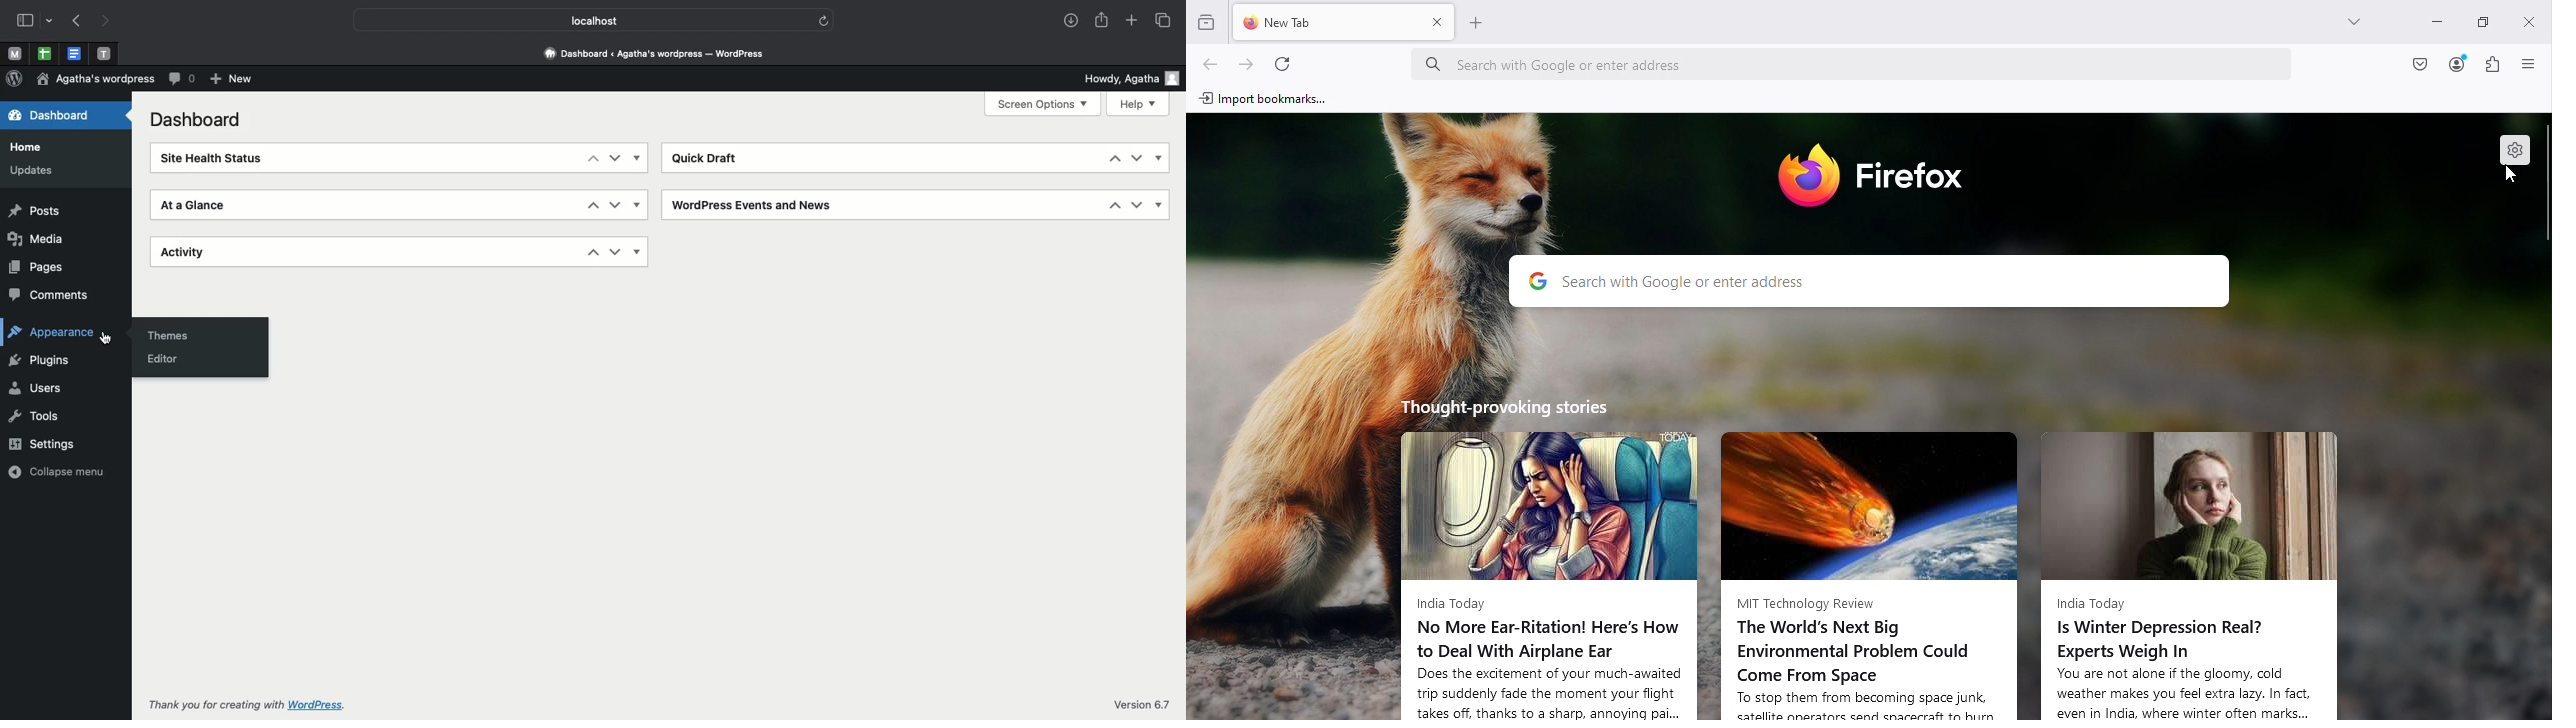  What do you see at coordinates (14, 79) in the screenshot?
I see `Wordpress` at bounding box center [14, 79].